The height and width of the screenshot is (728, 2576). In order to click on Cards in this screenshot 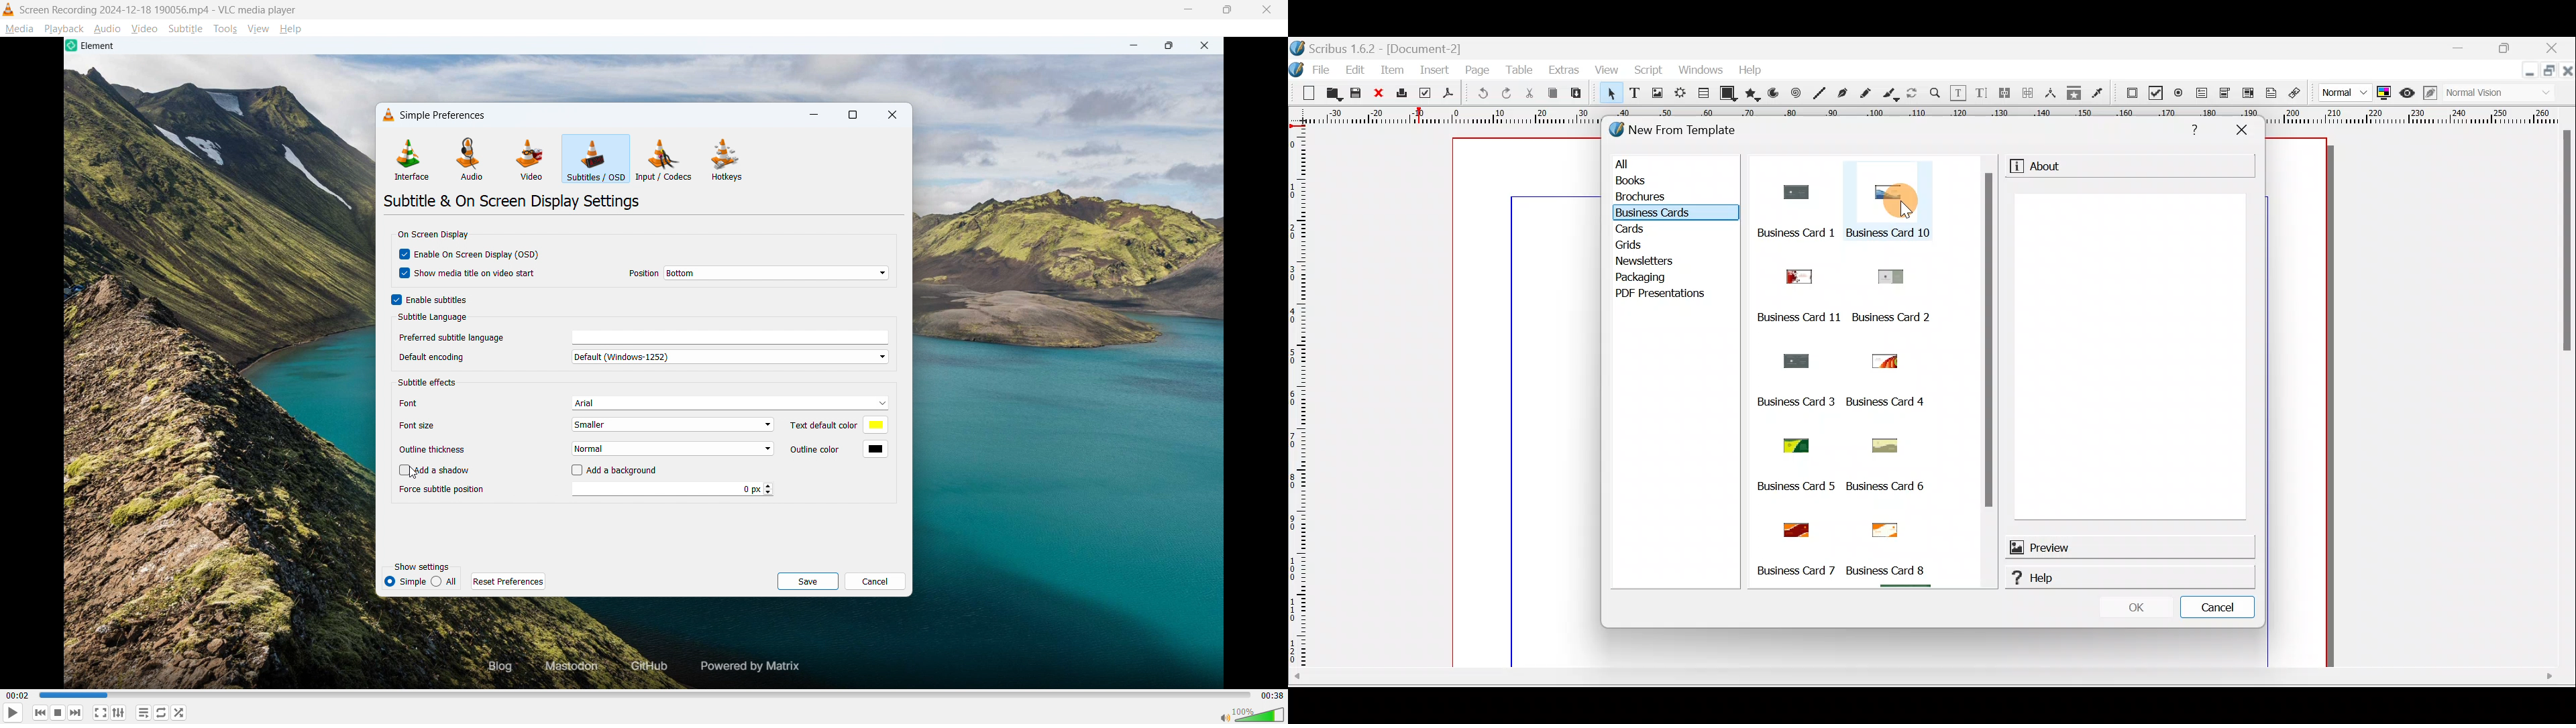, I will do `click(1644, 231)`.